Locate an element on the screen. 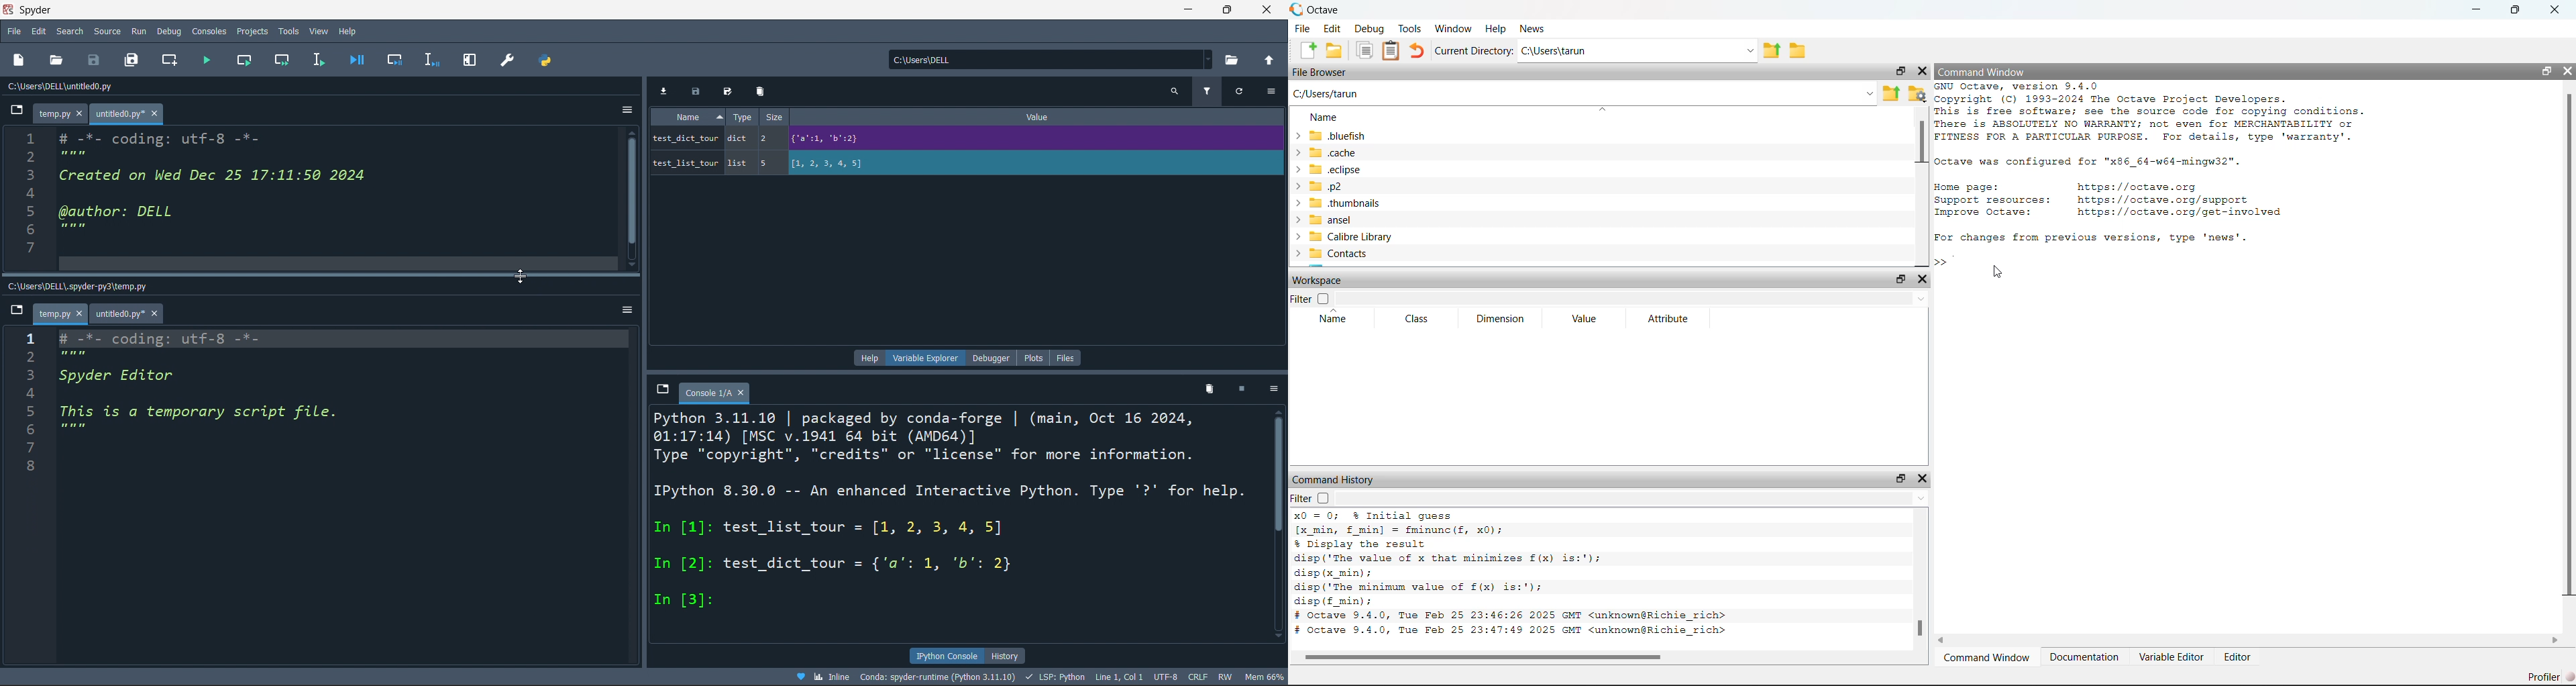 The image size is (2576, 700). options is located at coordinates (623, 107).